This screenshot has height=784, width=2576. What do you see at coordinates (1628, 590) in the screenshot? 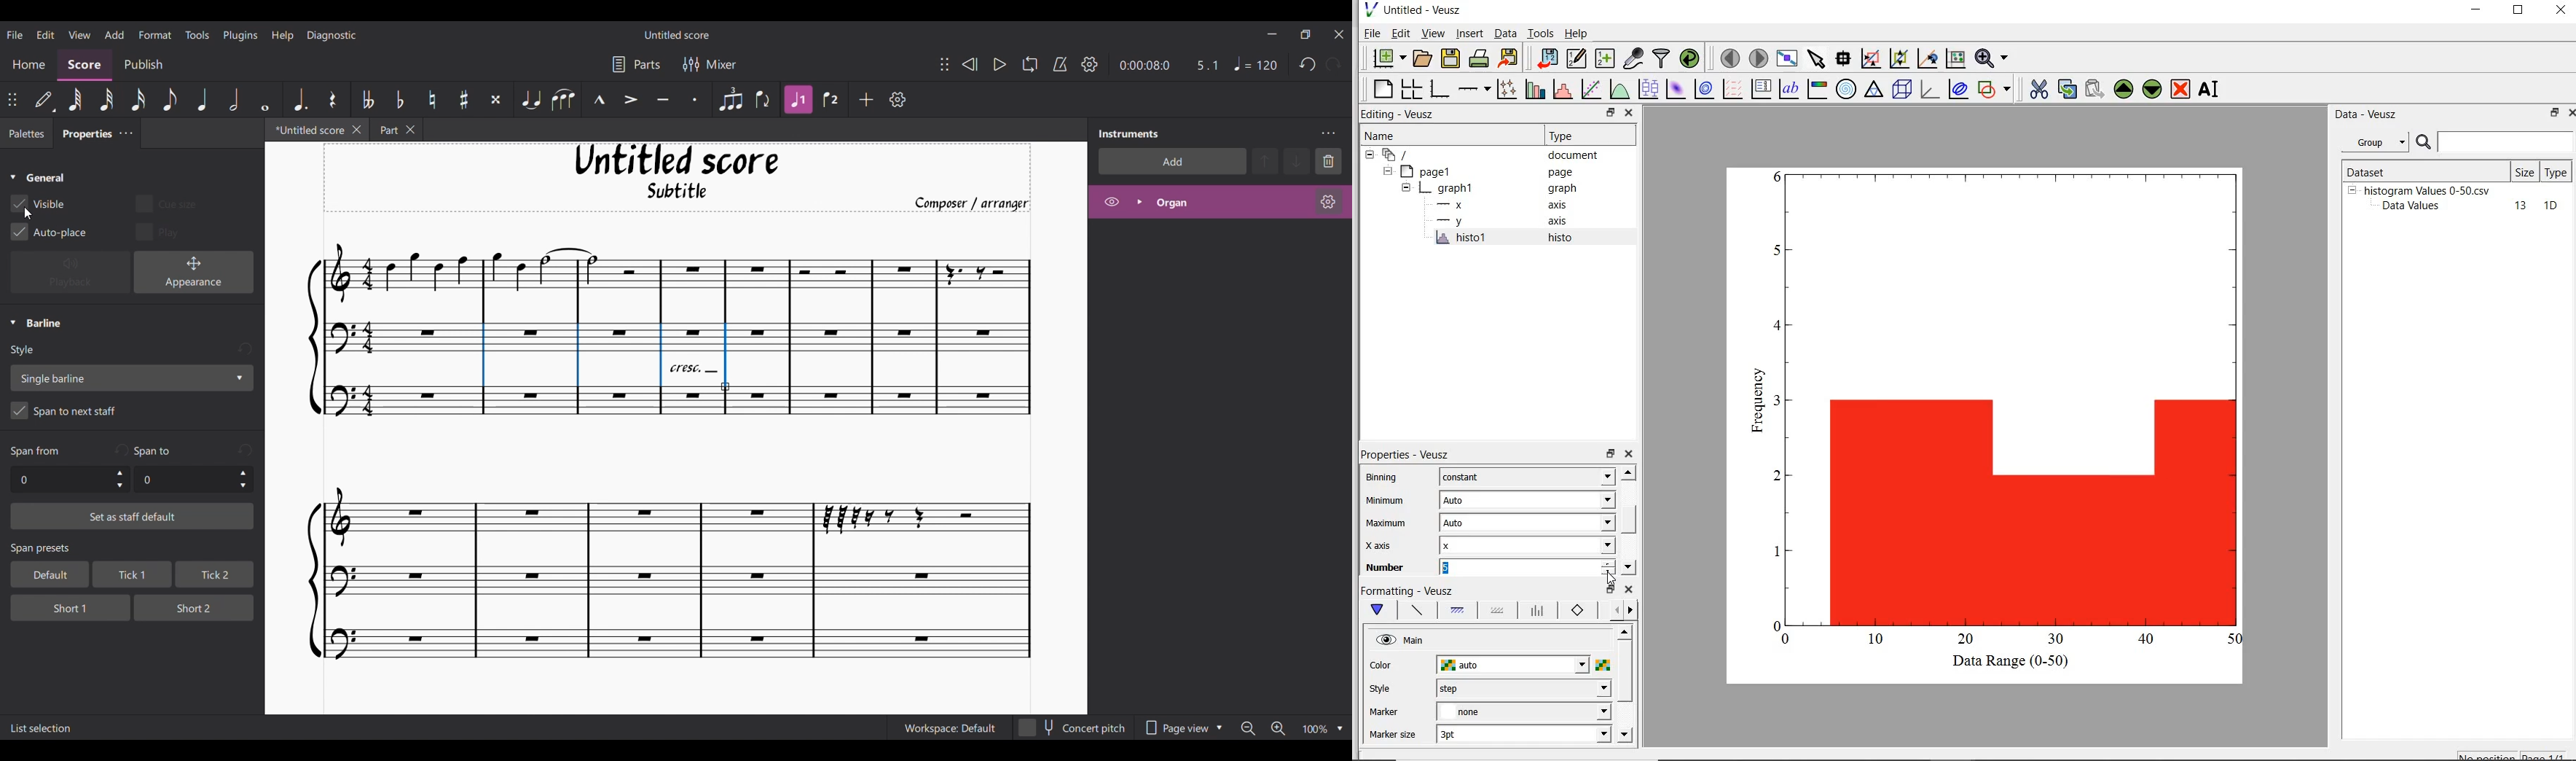
I see `close` at bounding box center [1628, 590].